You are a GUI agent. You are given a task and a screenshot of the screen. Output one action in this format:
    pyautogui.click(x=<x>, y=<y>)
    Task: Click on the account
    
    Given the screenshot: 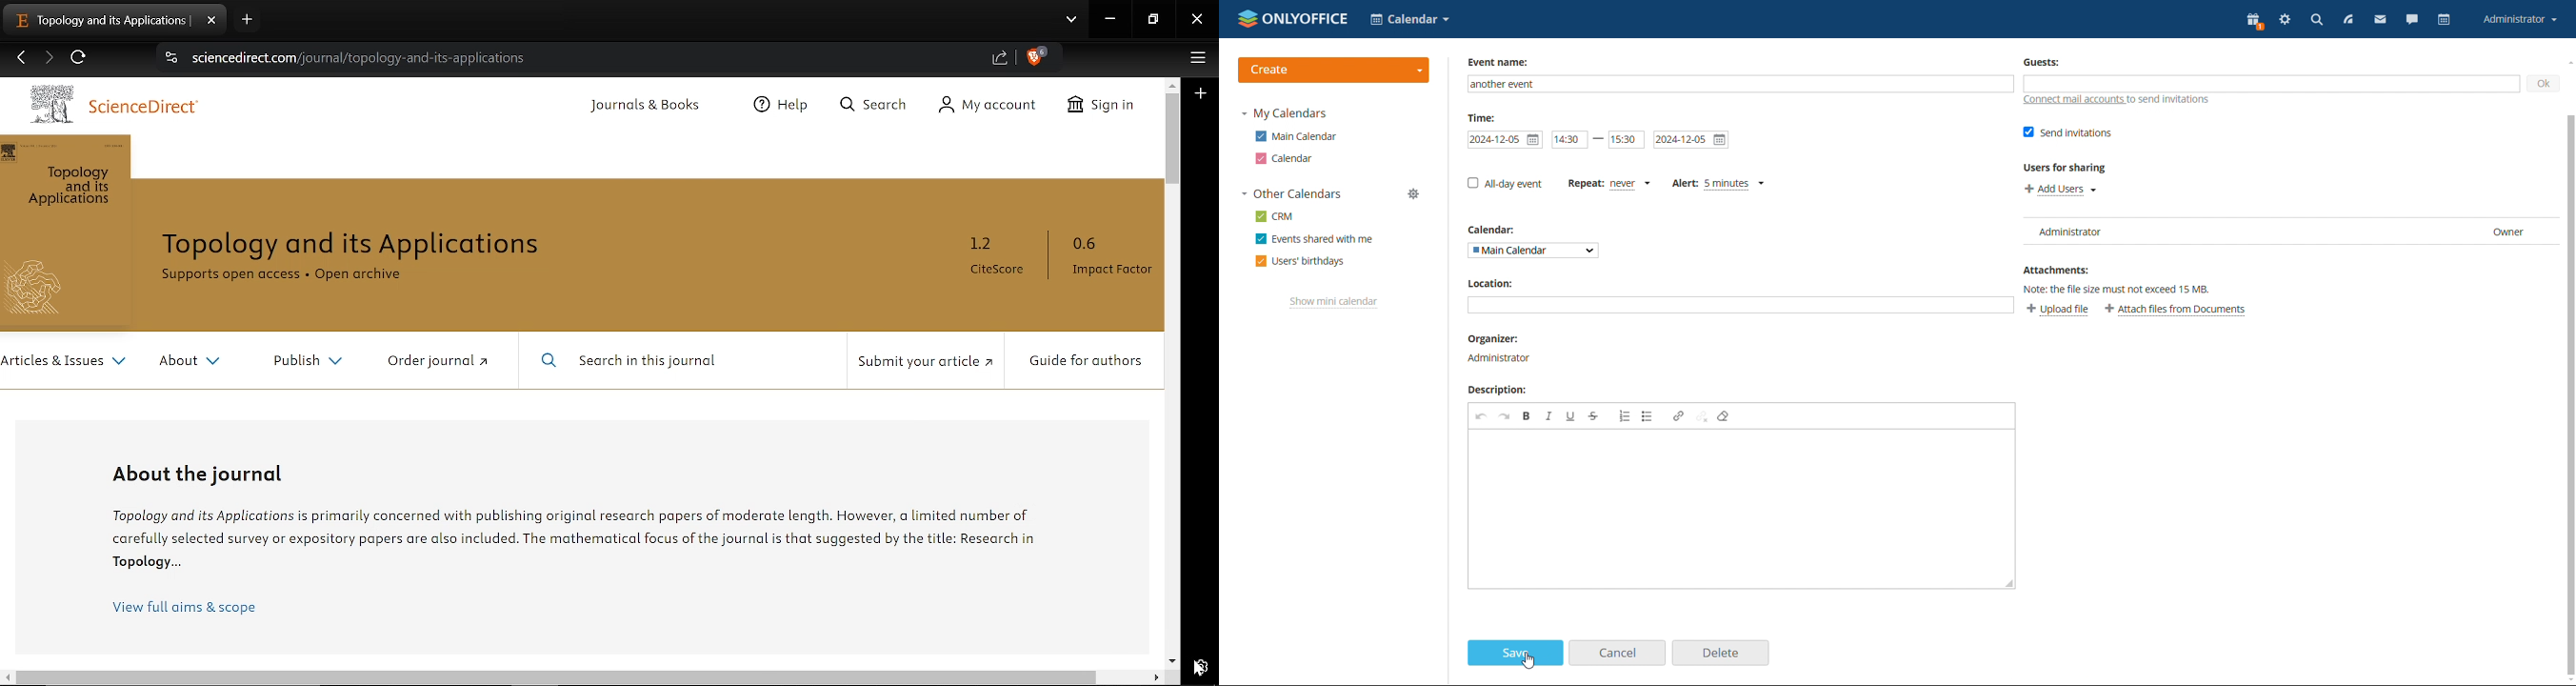 What is the action you would take?
    pyautogui.click(x=2519, y=20)
    